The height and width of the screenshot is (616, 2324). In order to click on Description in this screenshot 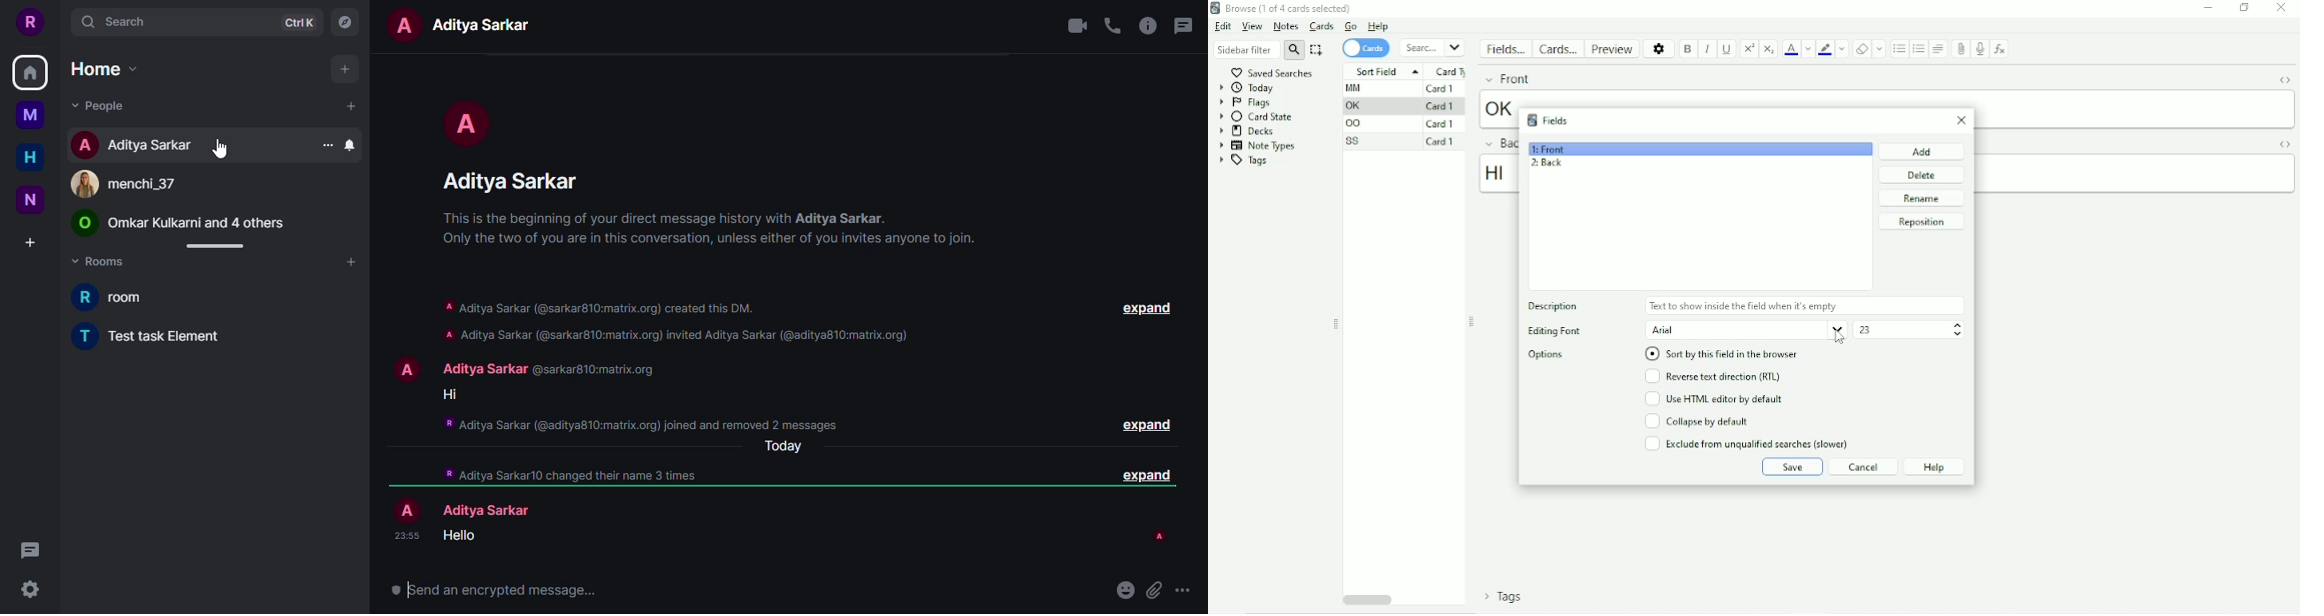, I will do `click(1553, 305)`.